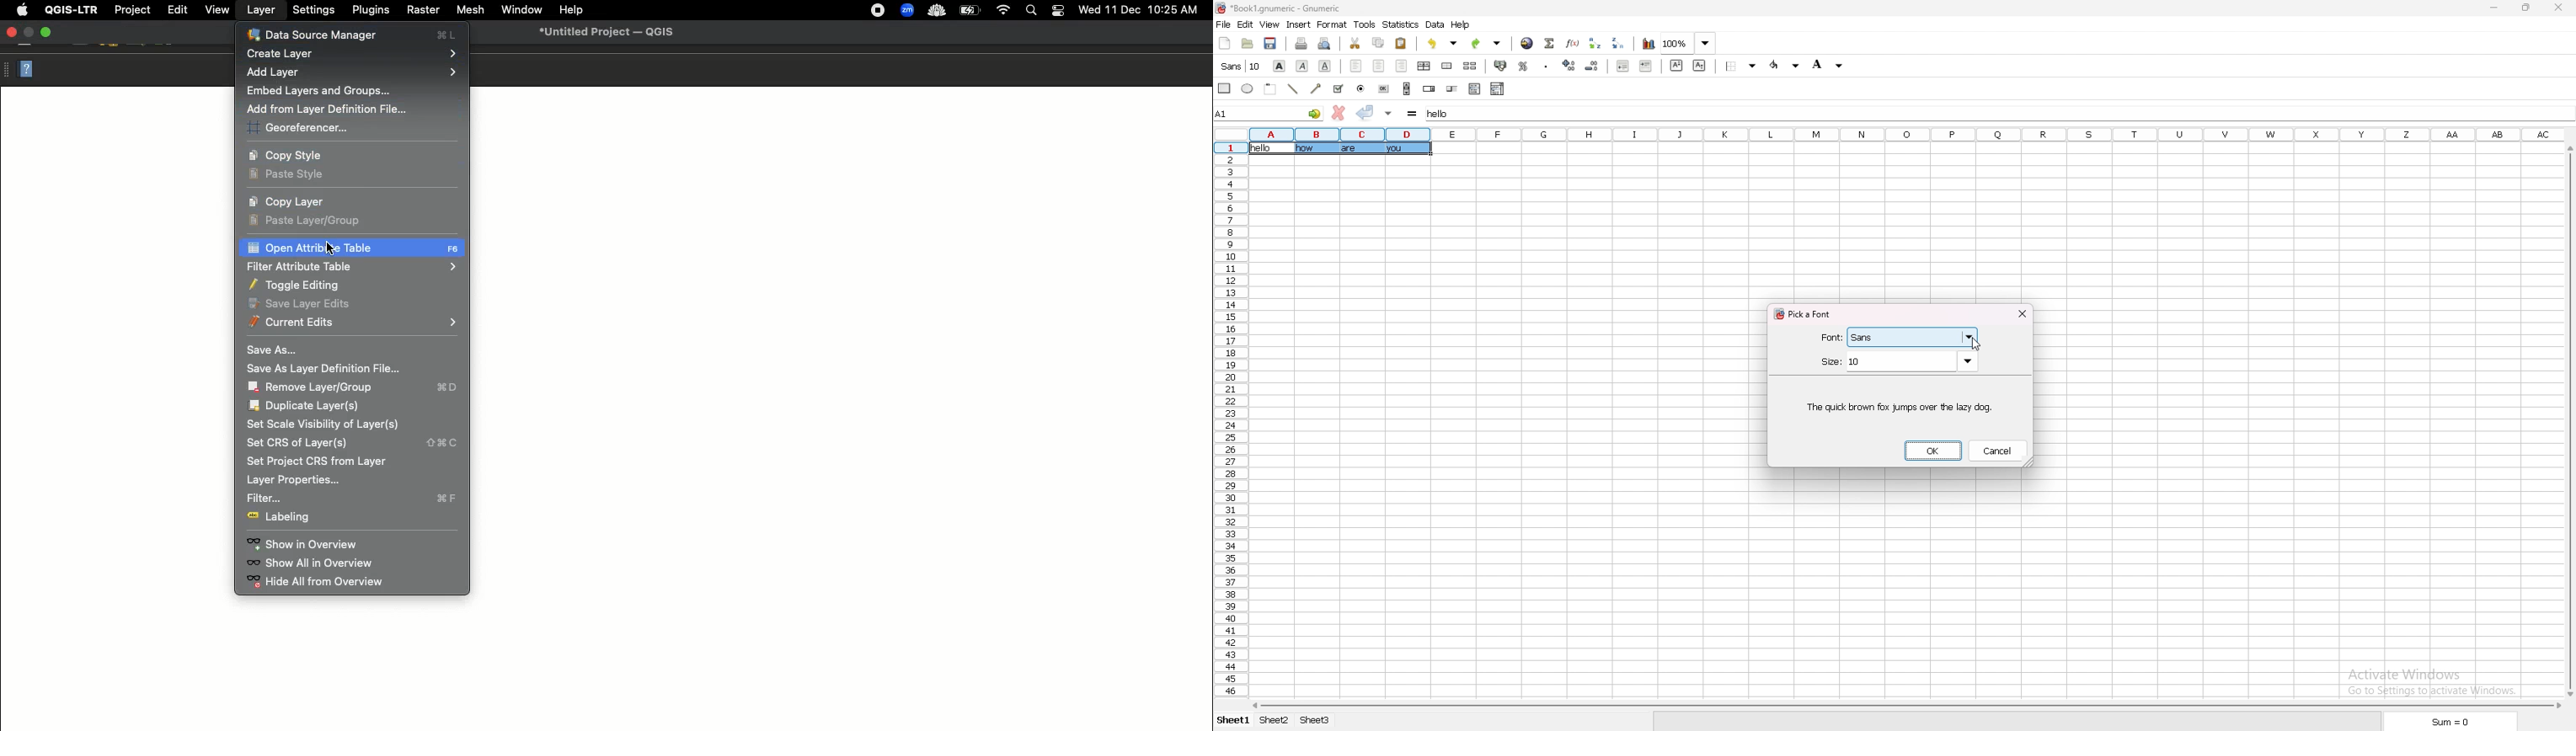 This screenshot has height=756, width=2576. I want to click on slider, so click(1452, 89).